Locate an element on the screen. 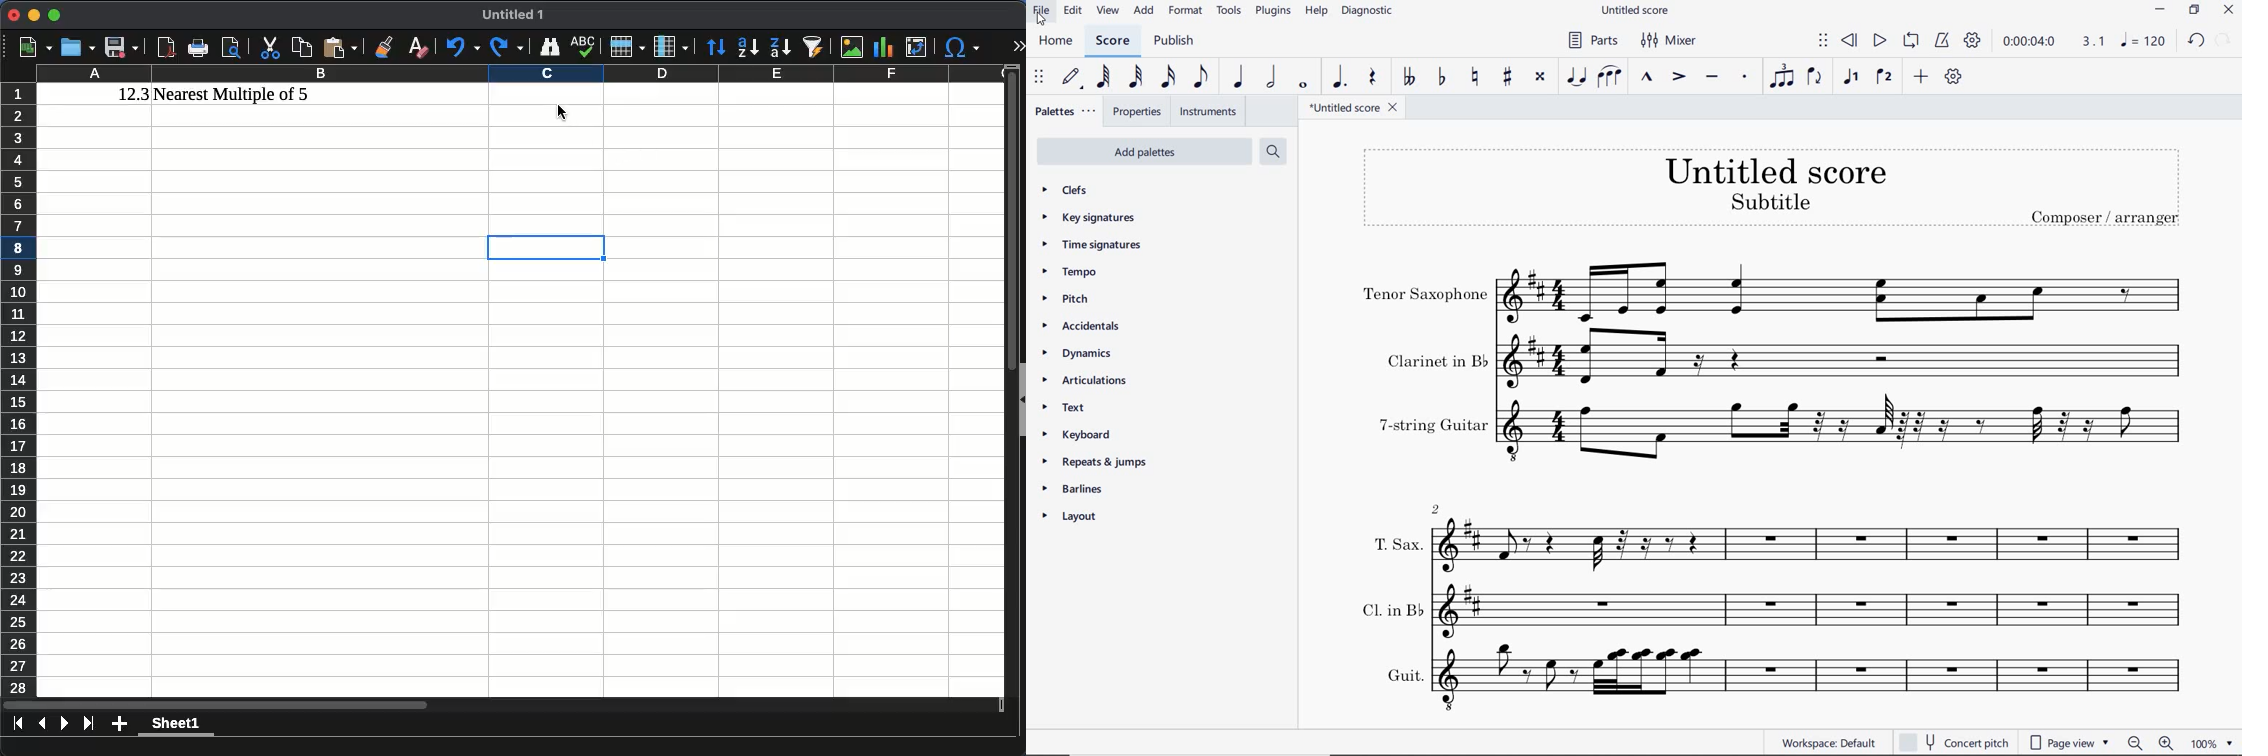  Cl. in B is located at coordinates (1774, 612).